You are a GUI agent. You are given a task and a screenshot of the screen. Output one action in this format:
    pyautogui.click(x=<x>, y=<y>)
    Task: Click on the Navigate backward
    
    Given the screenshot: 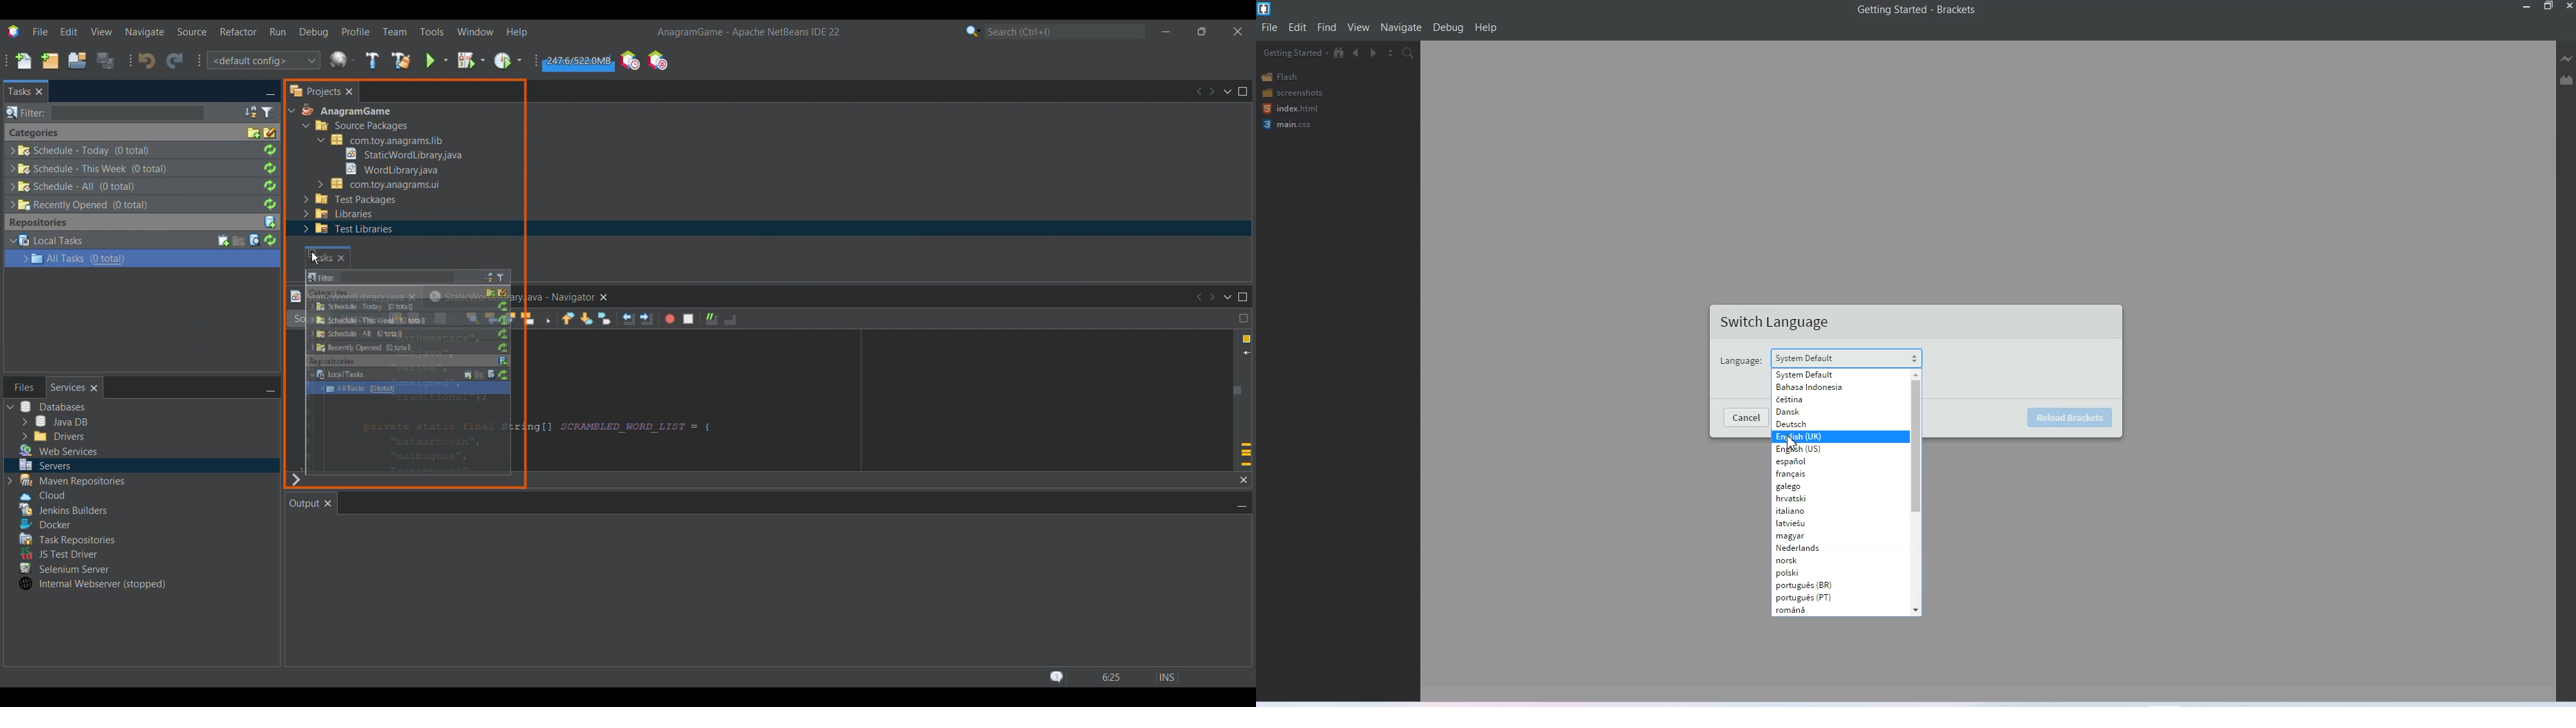 What is the action you would take?
    pyautogui.click(x=1356, y=53)
    